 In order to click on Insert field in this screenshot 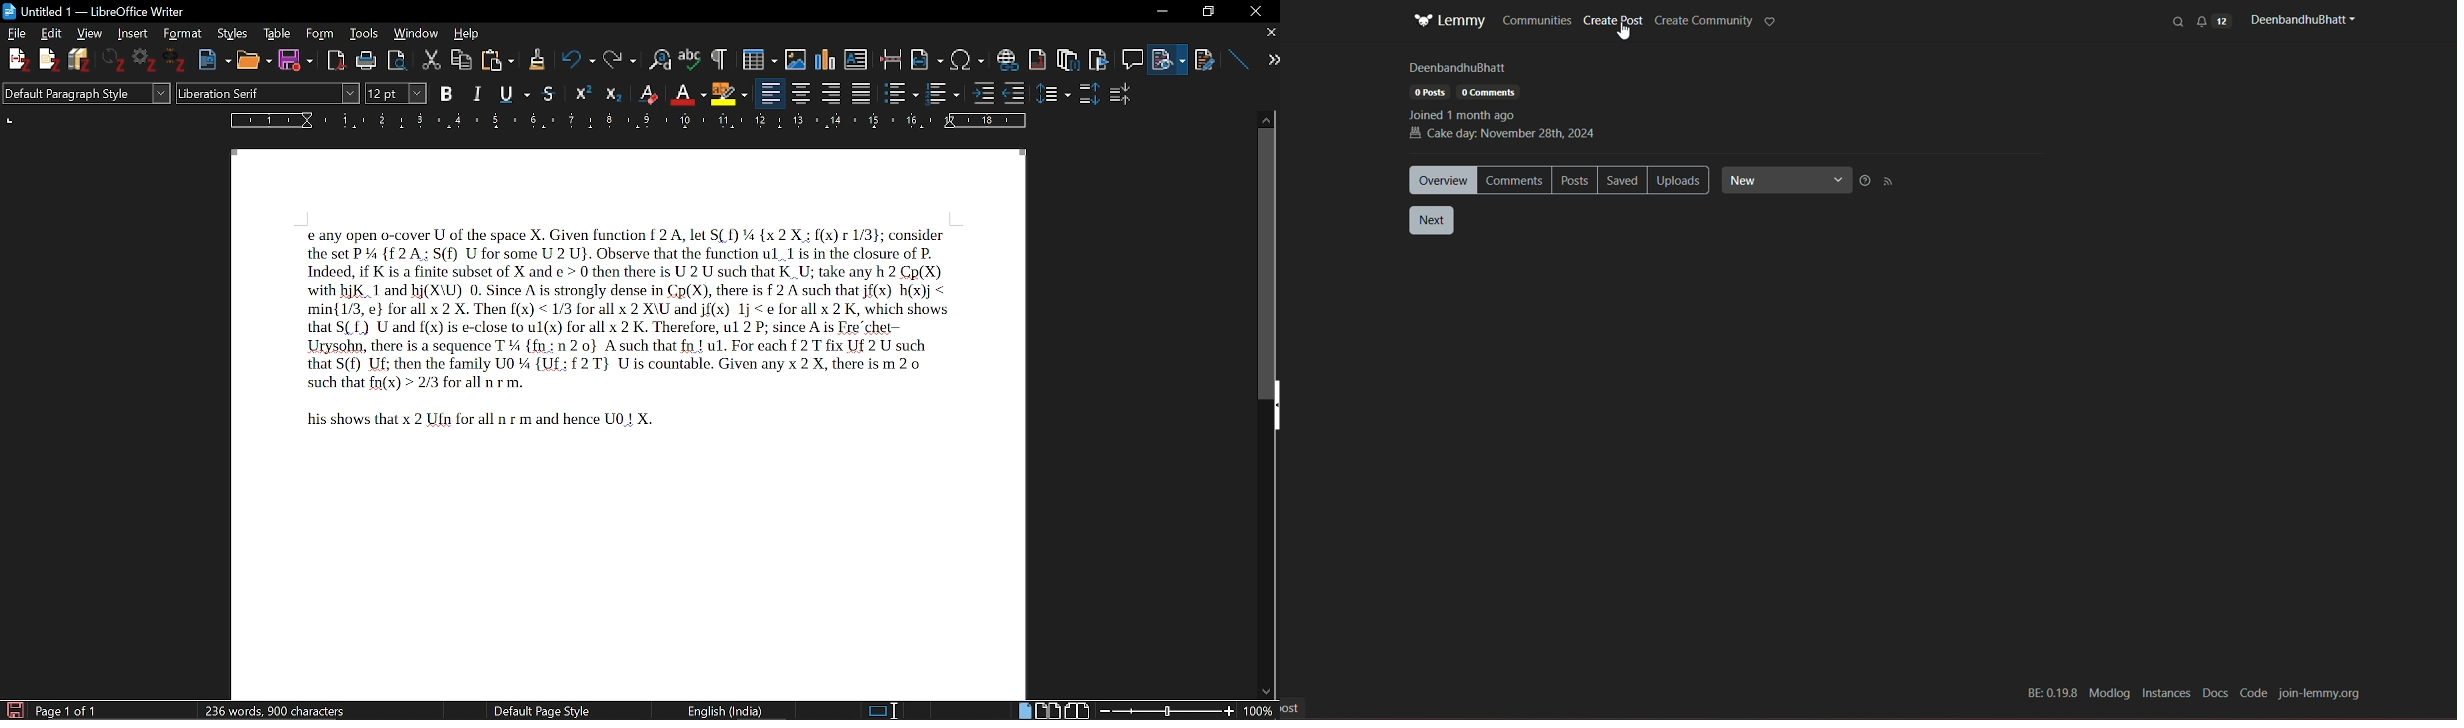, I will do `click(927, 55)`.